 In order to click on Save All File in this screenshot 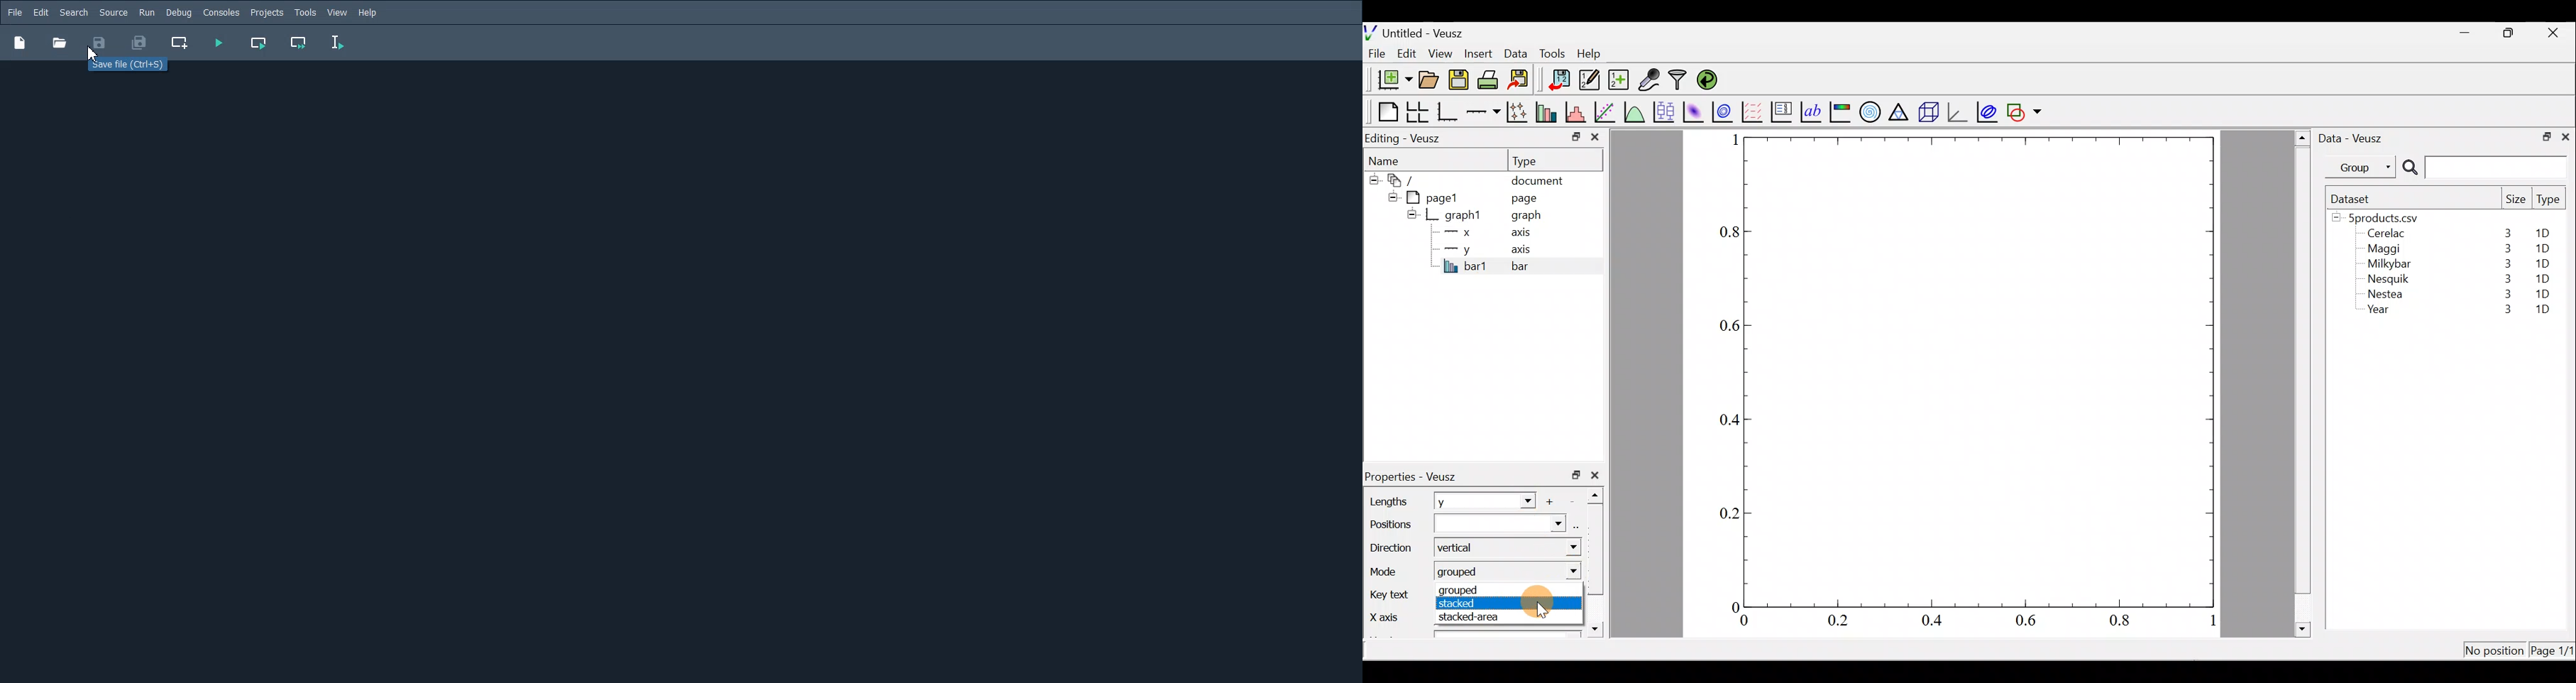, I will do `click(138, 43)`.